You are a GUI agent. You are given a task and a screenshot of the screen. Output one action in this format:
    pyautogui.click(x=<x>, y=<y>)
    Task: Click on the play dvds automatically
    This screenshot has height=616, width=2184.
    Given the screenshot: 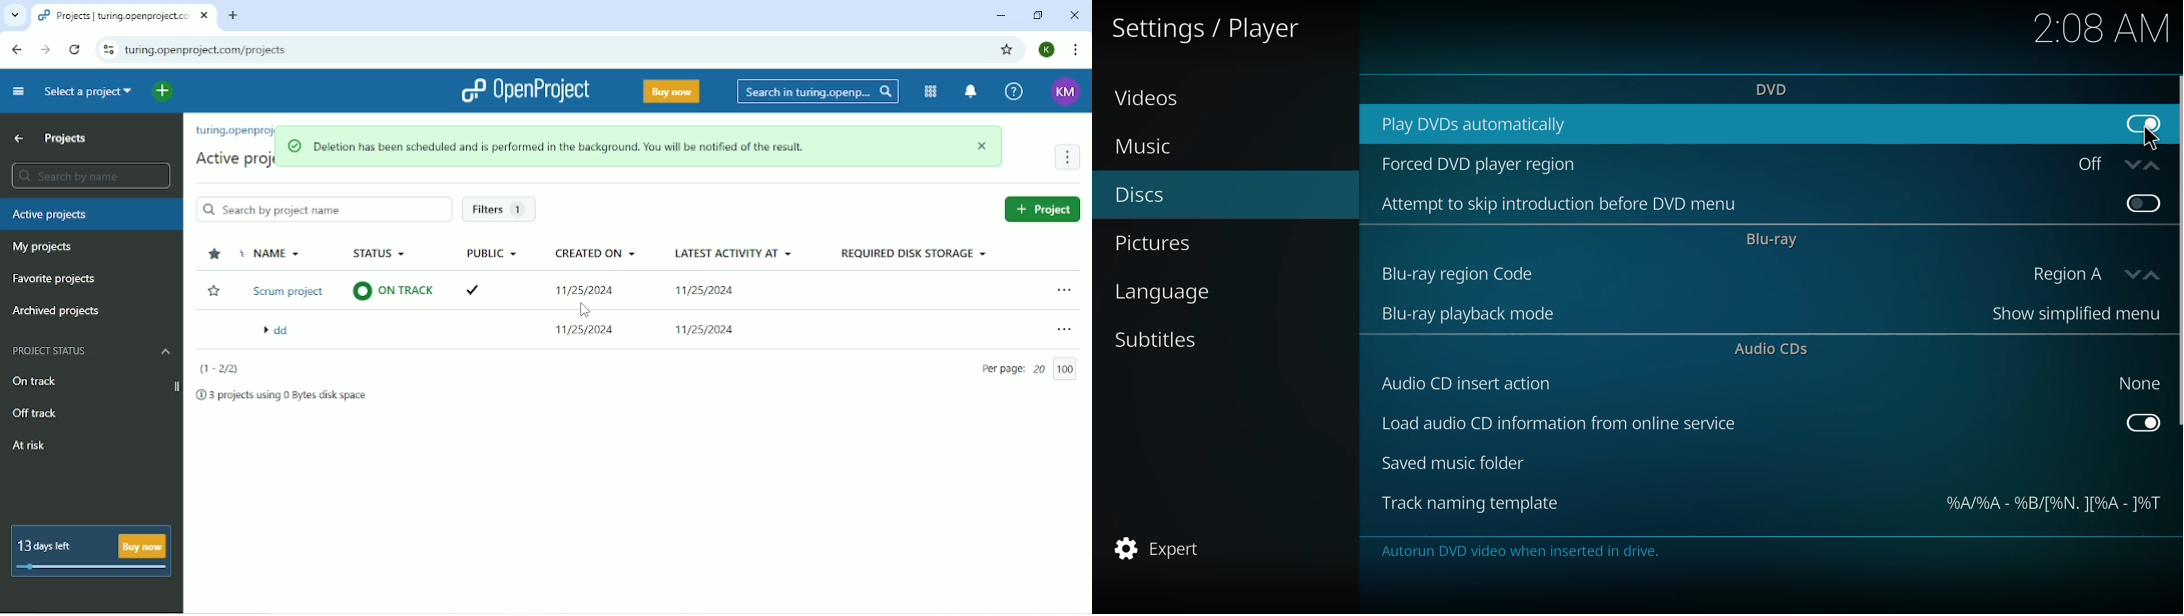 What is the action you would take?
    pyautogui.click(x=1480, y=123)
    